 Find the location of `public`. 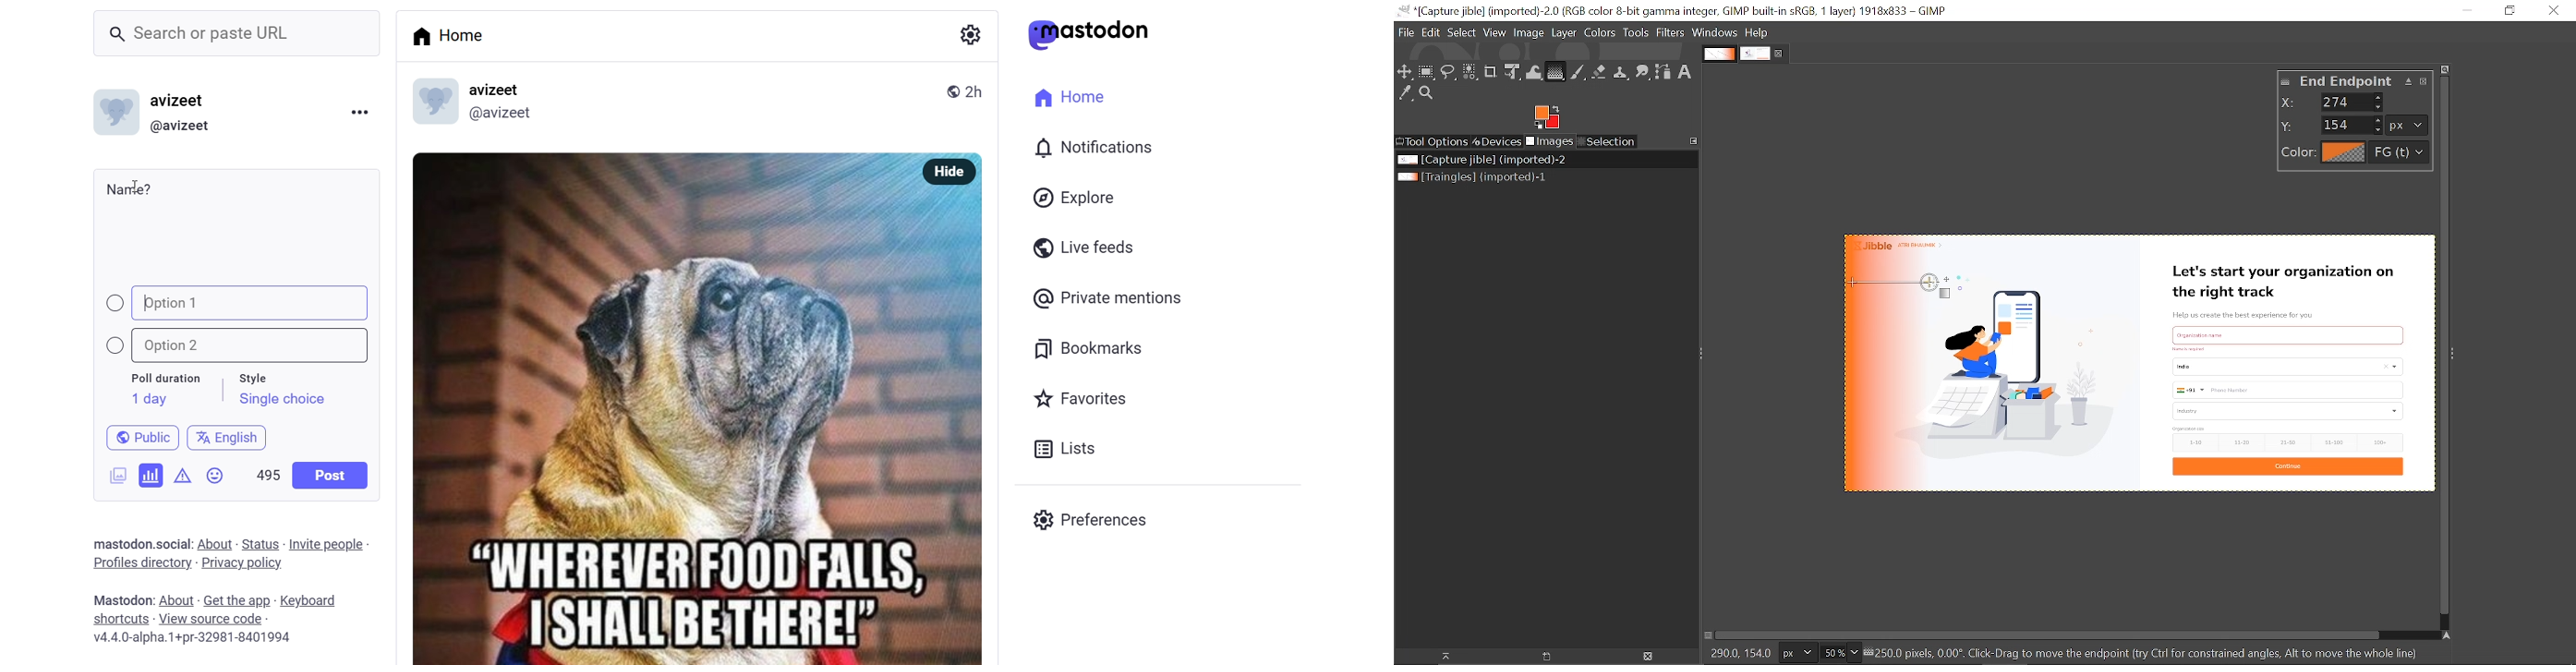

public is located at coordinates (948, 90).